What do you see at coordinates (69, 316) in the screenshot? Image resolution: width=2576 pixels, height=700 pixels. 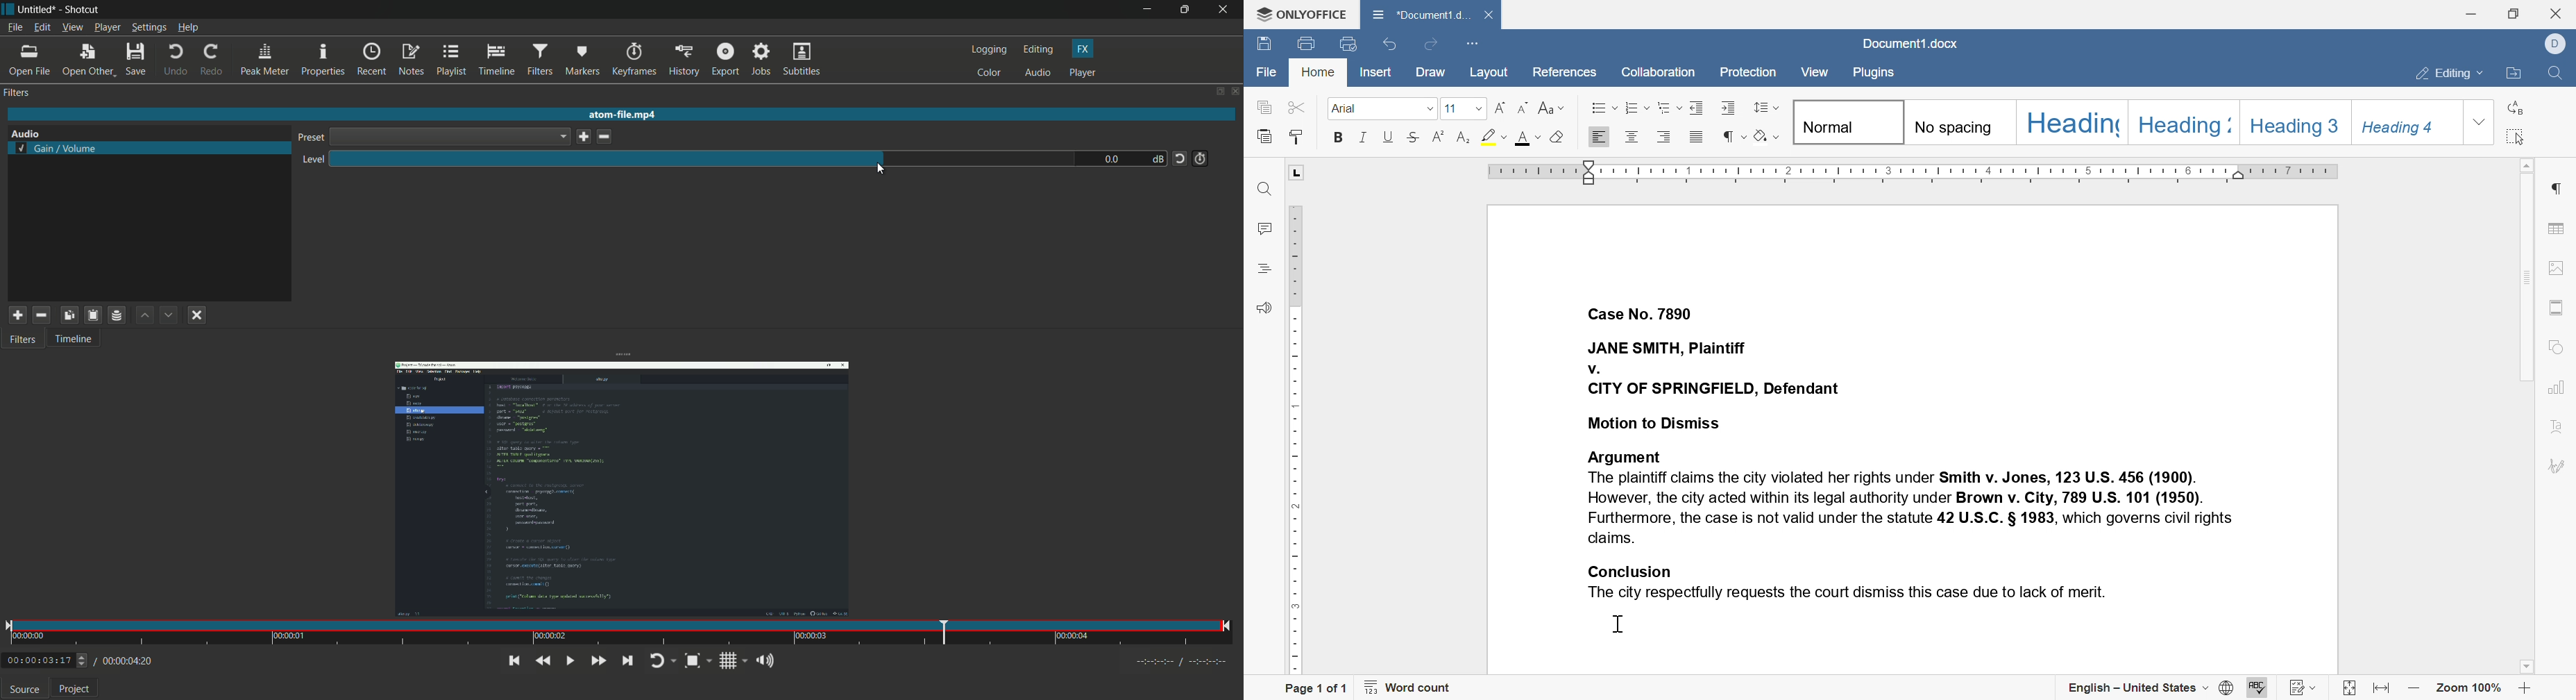 I see `copy checked filters` at bounding box center [69, 316].